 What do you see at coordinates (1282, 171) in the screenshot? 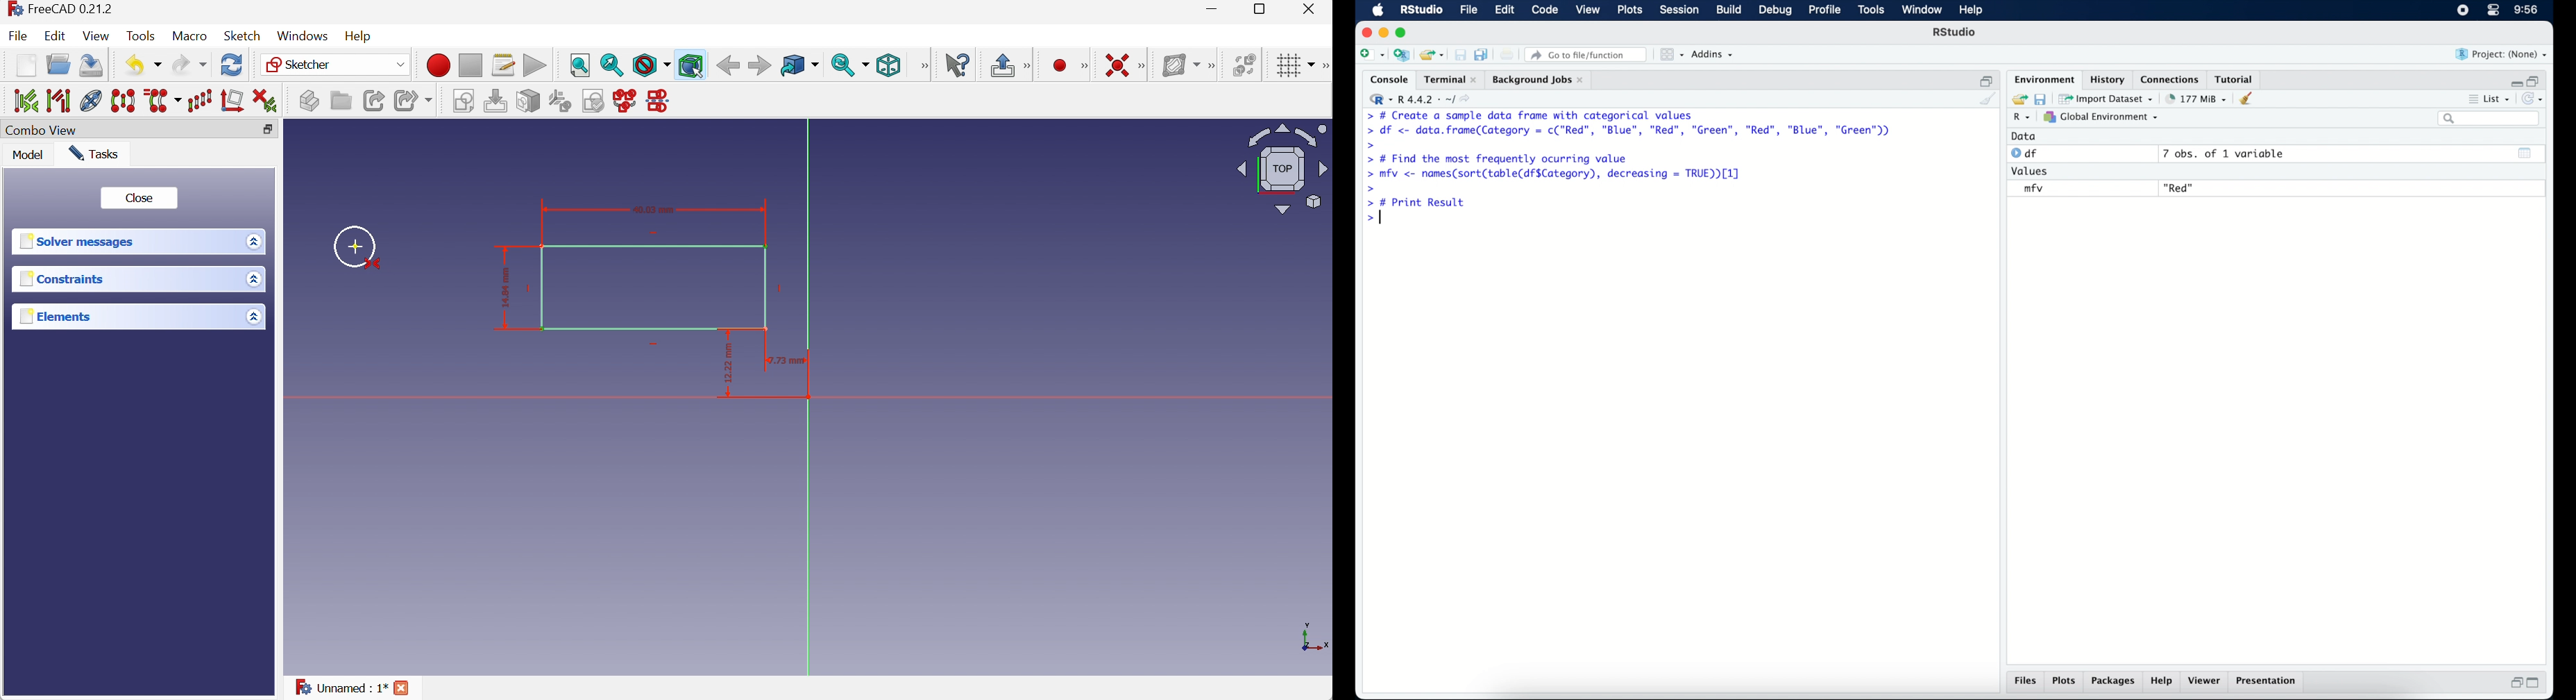
I see `Viewing angle` at bounding box center [1282, 171].